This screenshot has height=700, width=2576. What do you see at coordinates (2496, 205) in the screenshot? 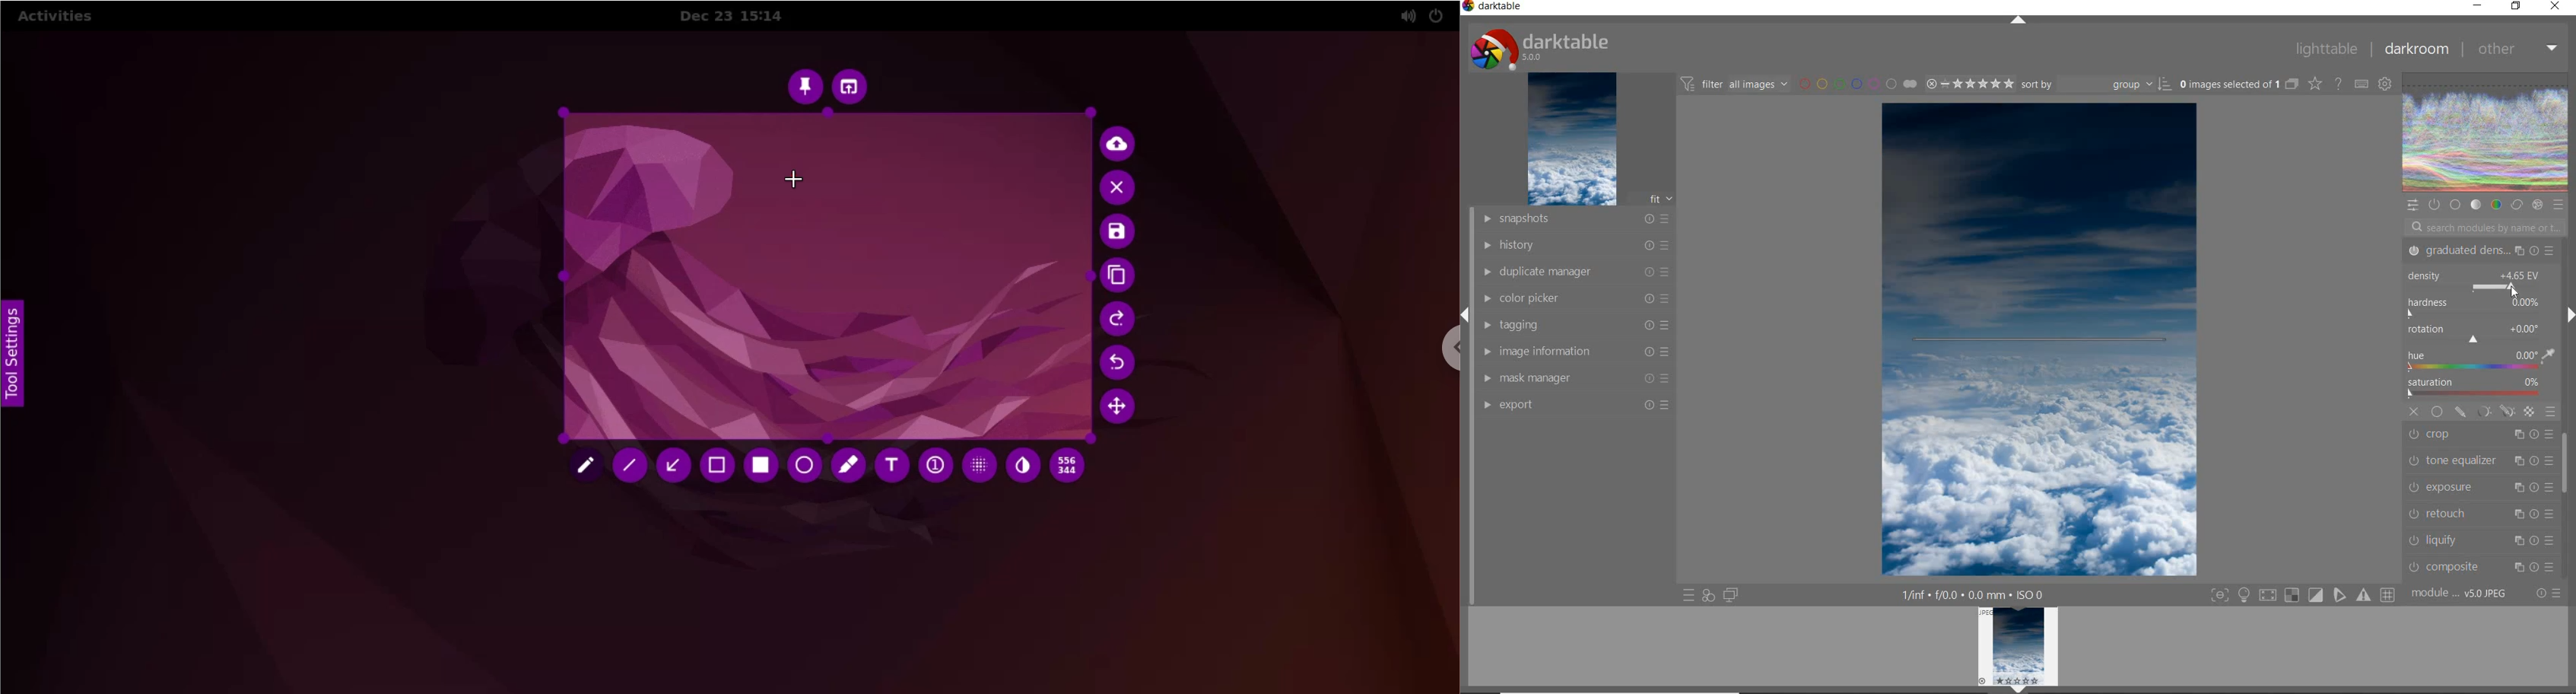
I see `COLOR` at bounding box center [2496, 205].